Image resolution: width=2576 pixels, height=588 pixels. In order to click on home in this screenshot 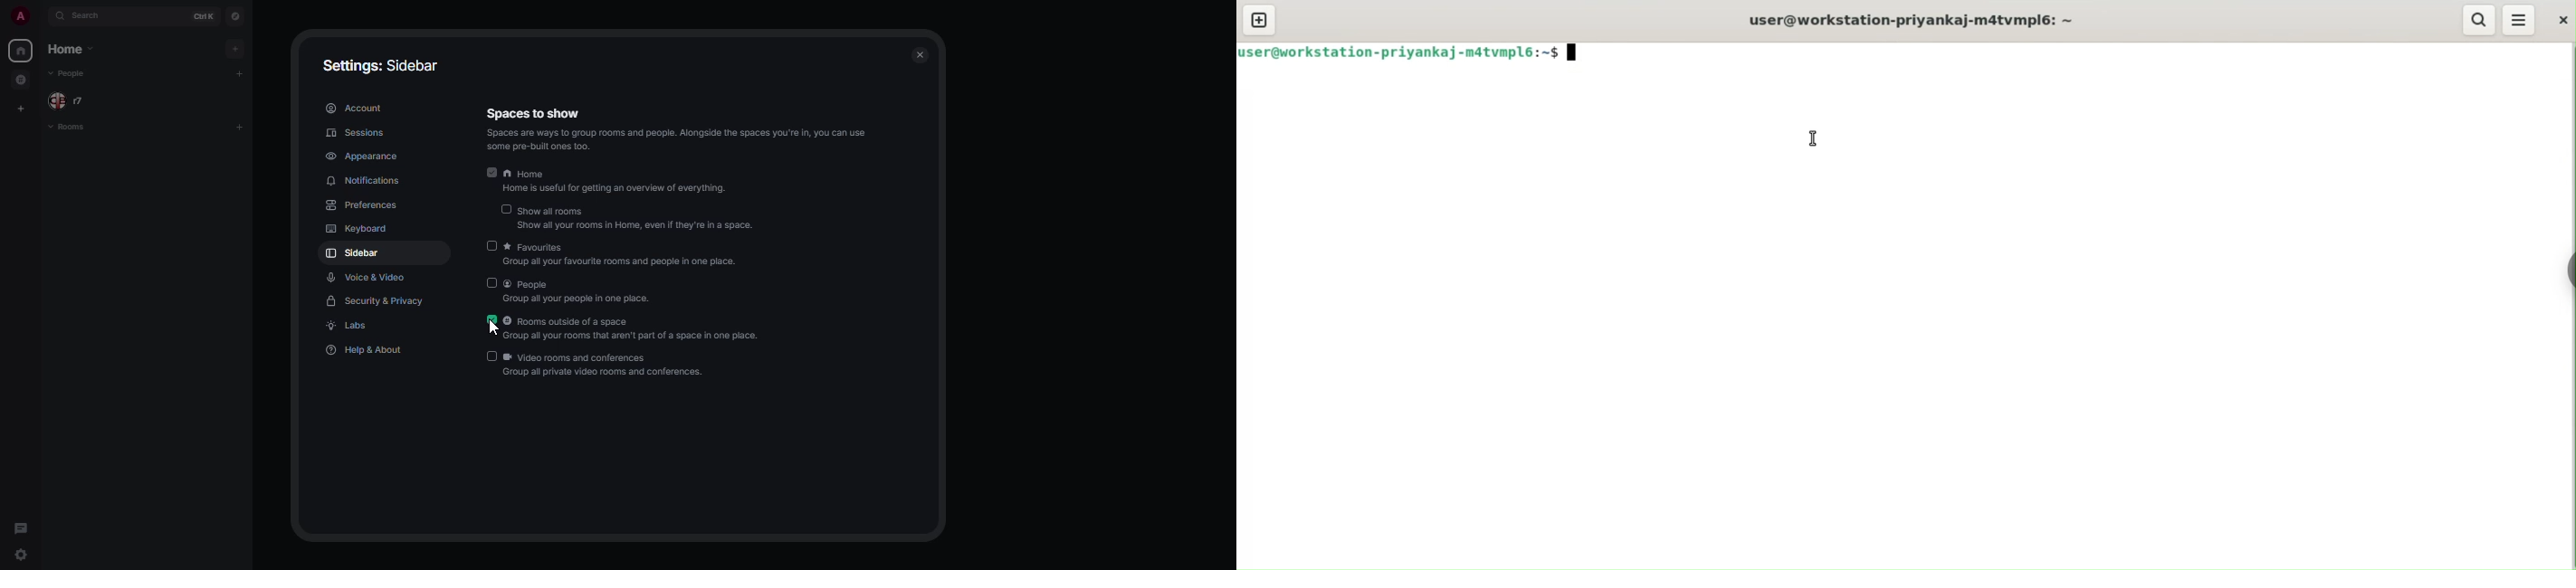, I will do `click(20, 50)`.